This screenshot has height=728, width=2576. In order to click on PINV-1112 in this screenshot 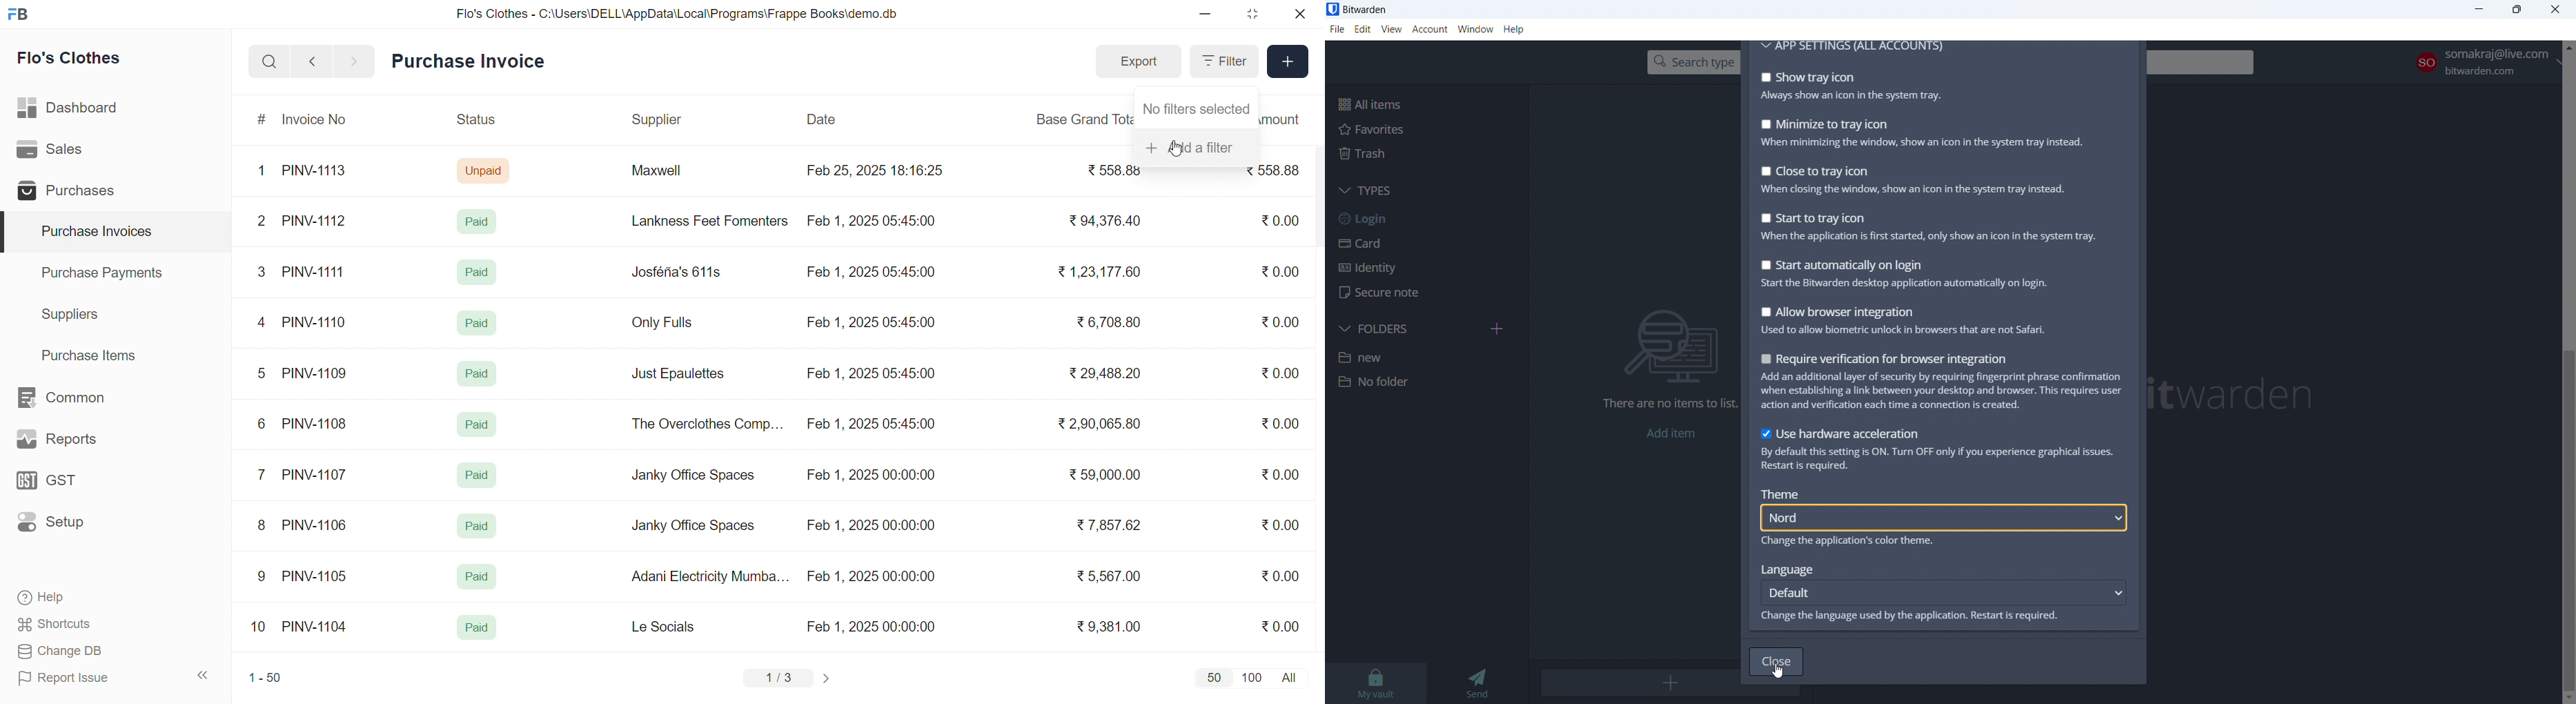, I will do `click(314, 222)`.